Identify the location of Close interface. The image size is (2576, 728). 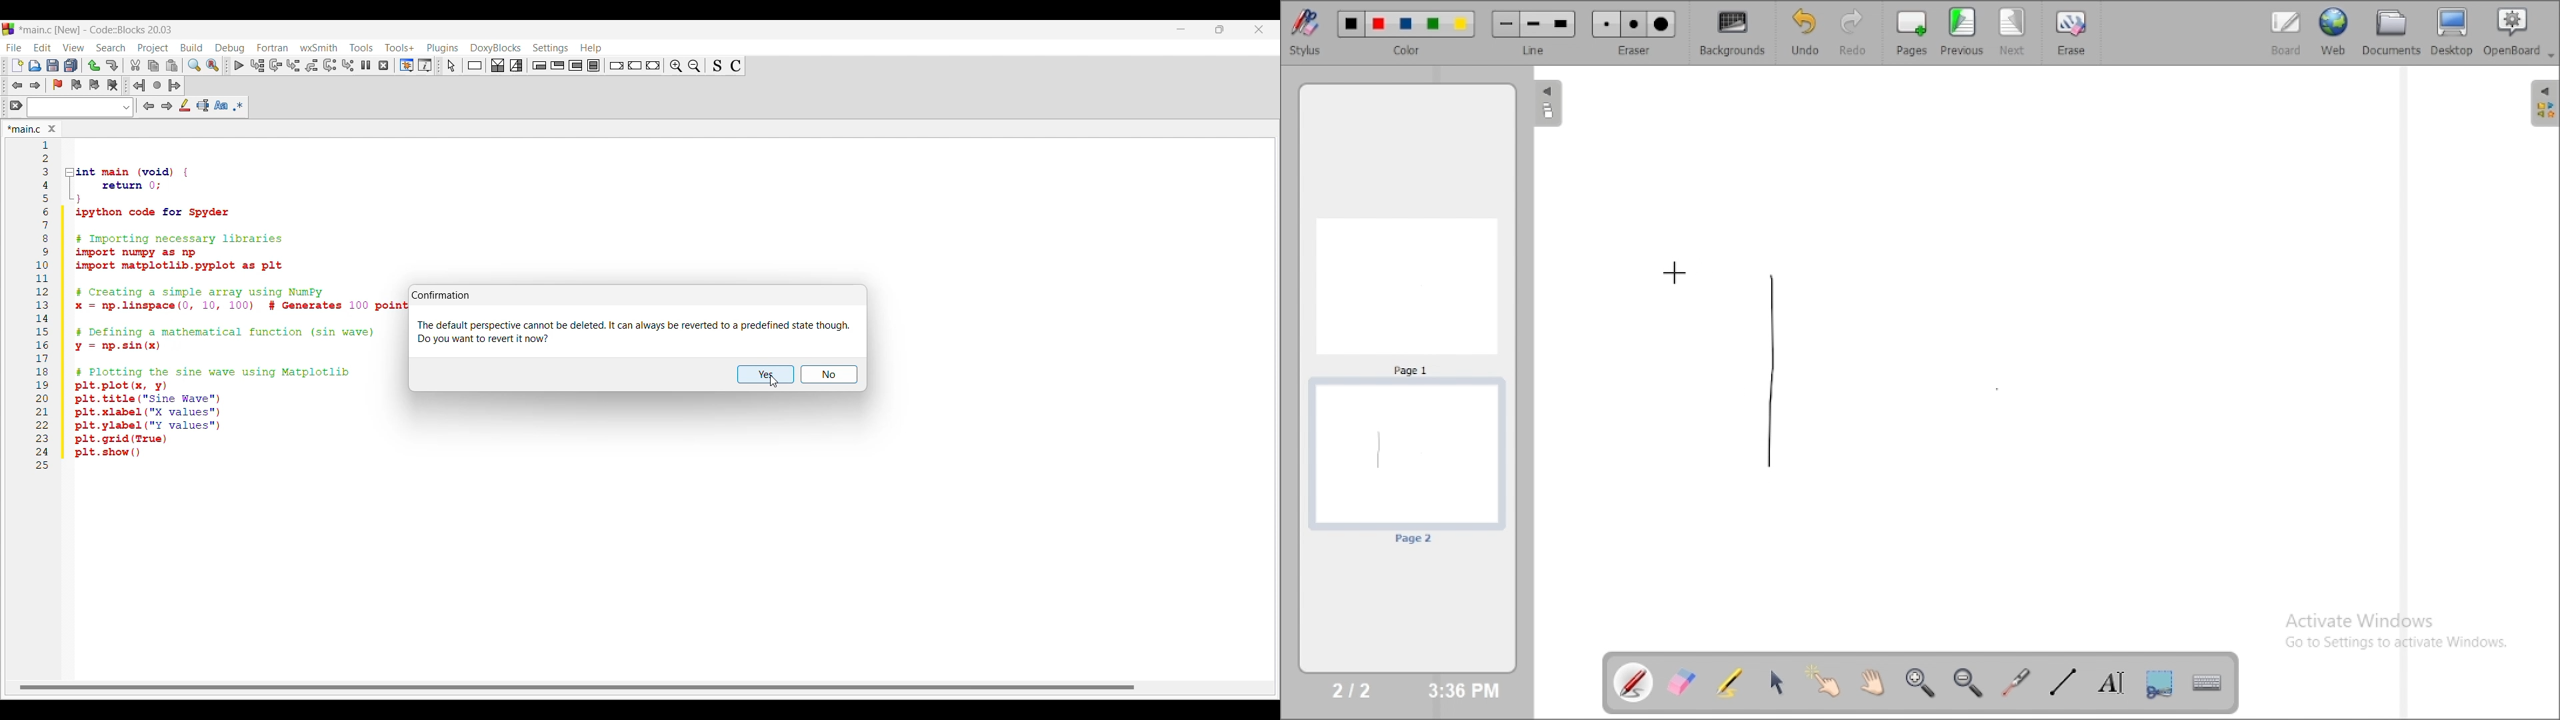
(1259, 29).